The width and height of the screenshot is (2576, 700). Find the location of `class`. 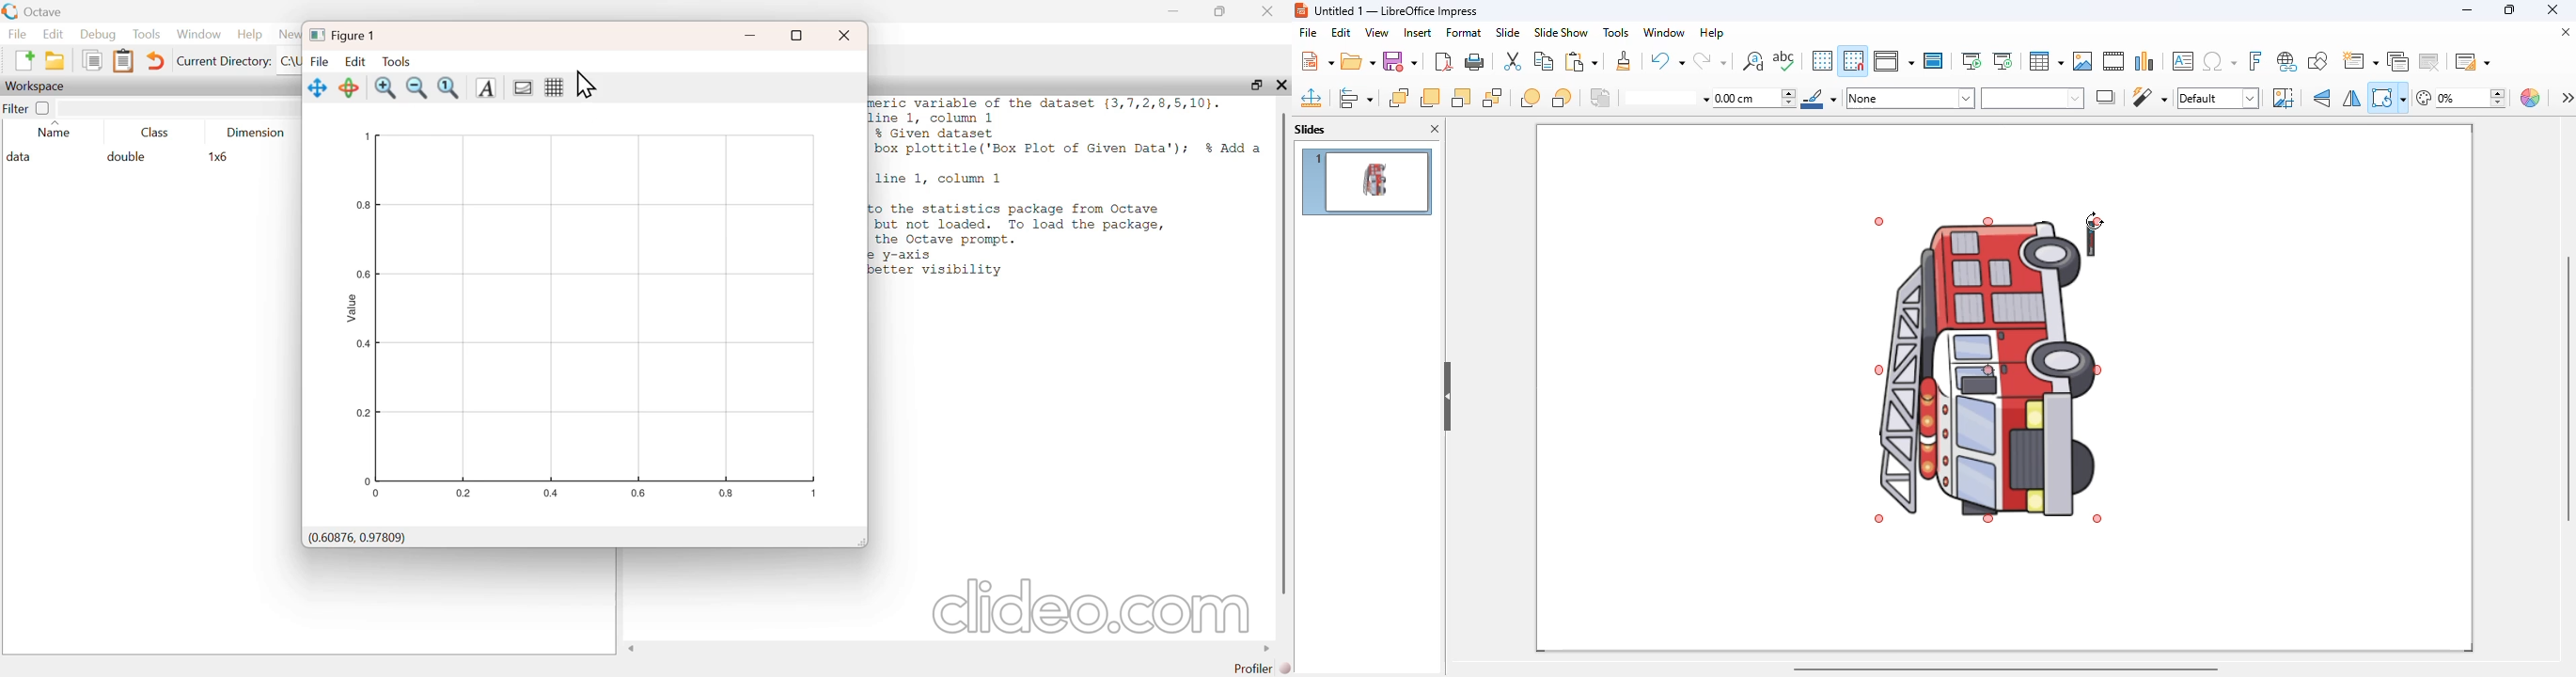

class is located at coordinates (155, 133).